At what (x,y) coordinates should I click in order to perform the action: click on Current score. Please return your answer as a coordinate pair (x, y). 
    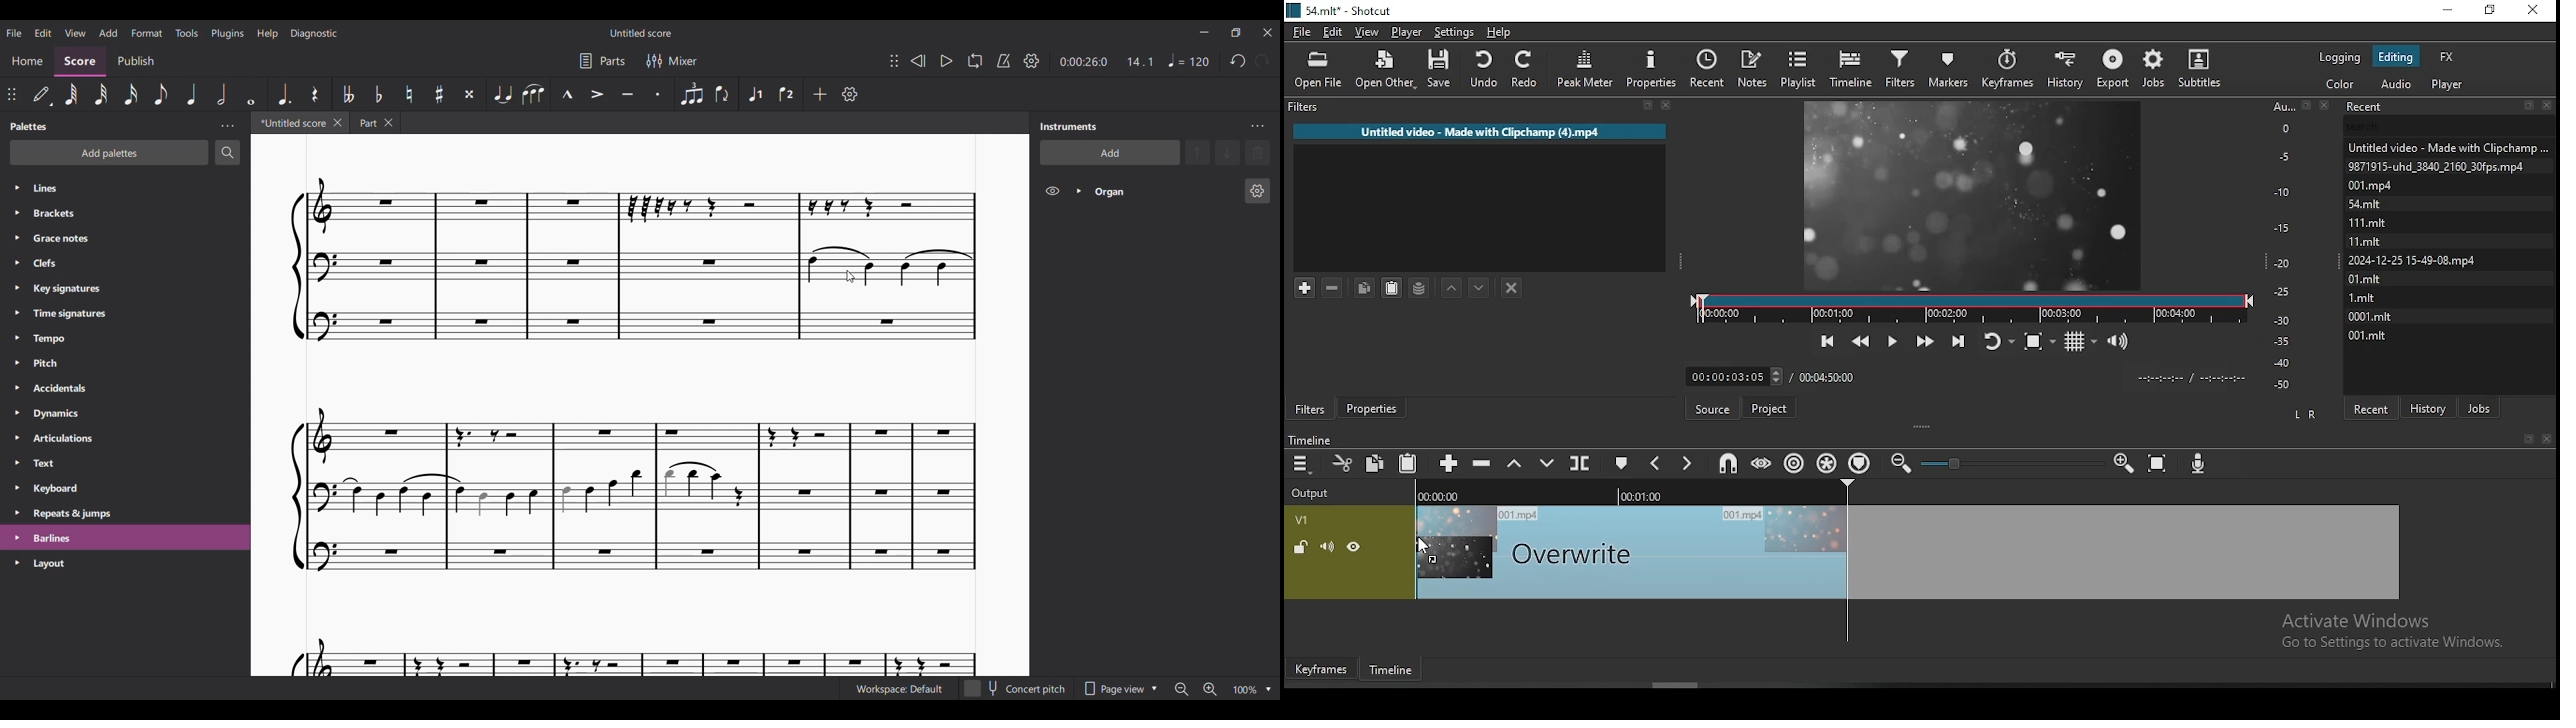
    Looking at the image, I should click on (634, 427).